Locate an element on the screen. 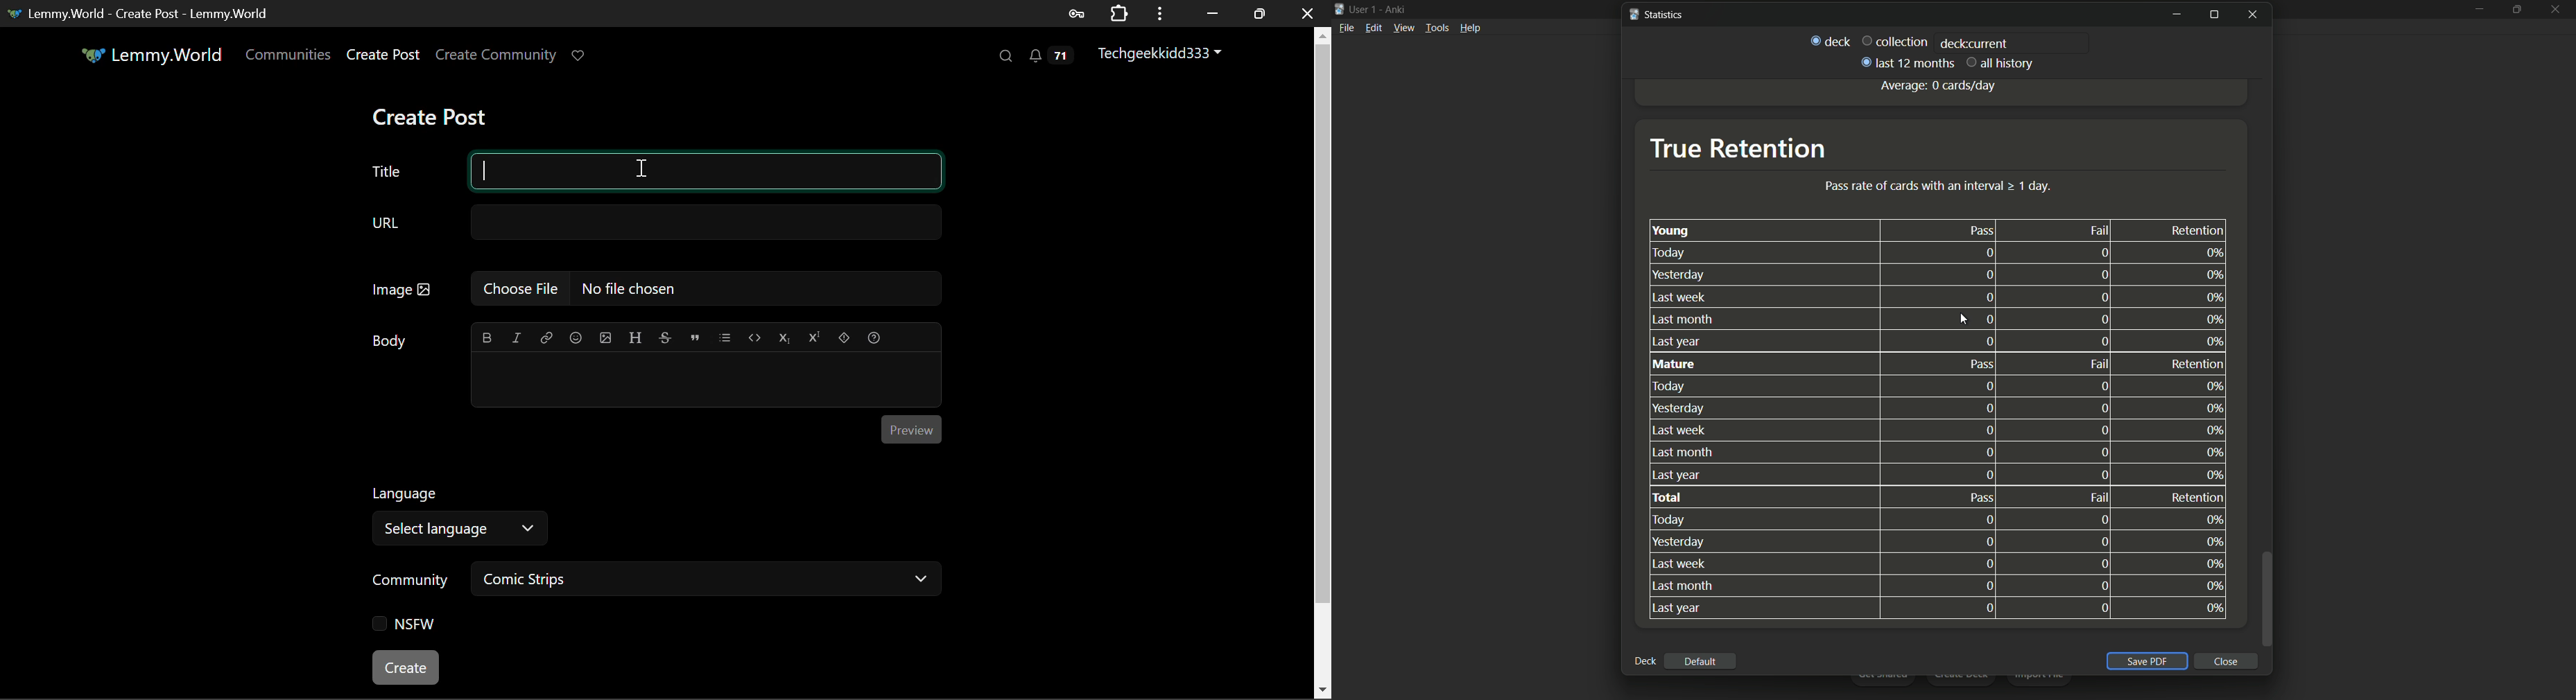  collection deck current is located at coordinates (1936, 41).